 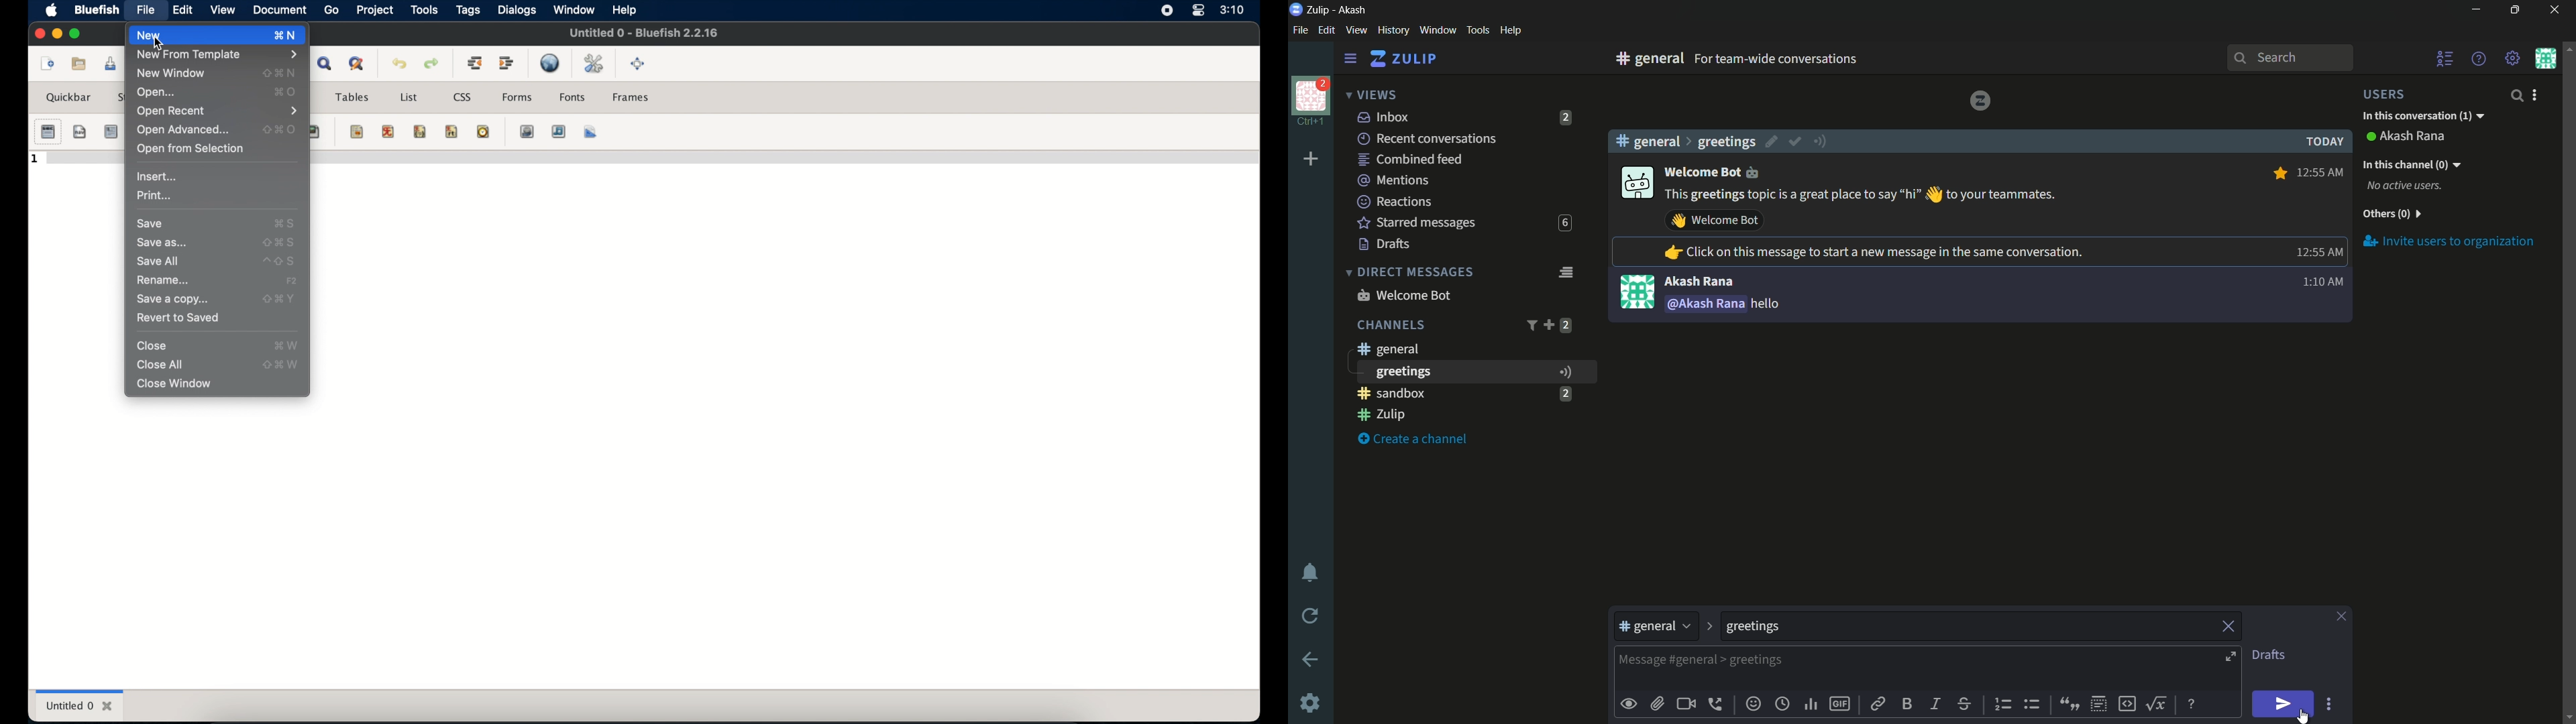 I want to click on expand, so click(x=2233, y=658).